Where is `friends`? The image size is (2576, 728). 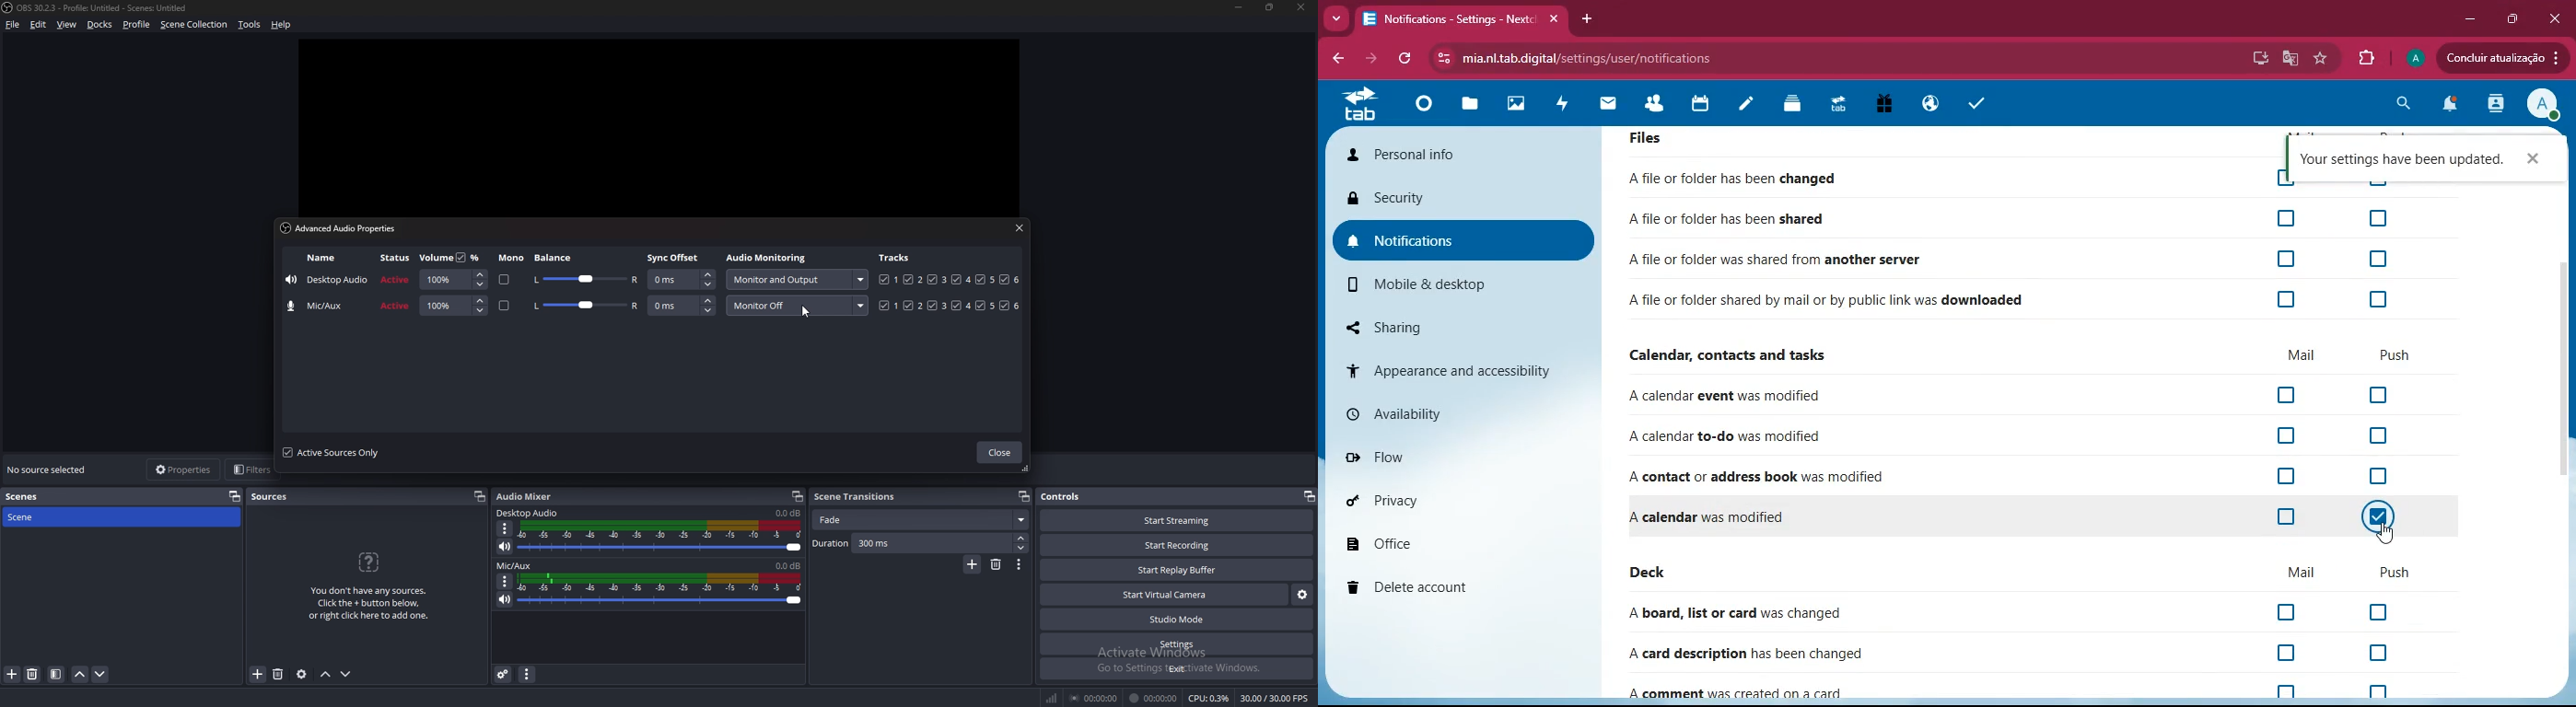 friends is located at coordinates (1660, 106).